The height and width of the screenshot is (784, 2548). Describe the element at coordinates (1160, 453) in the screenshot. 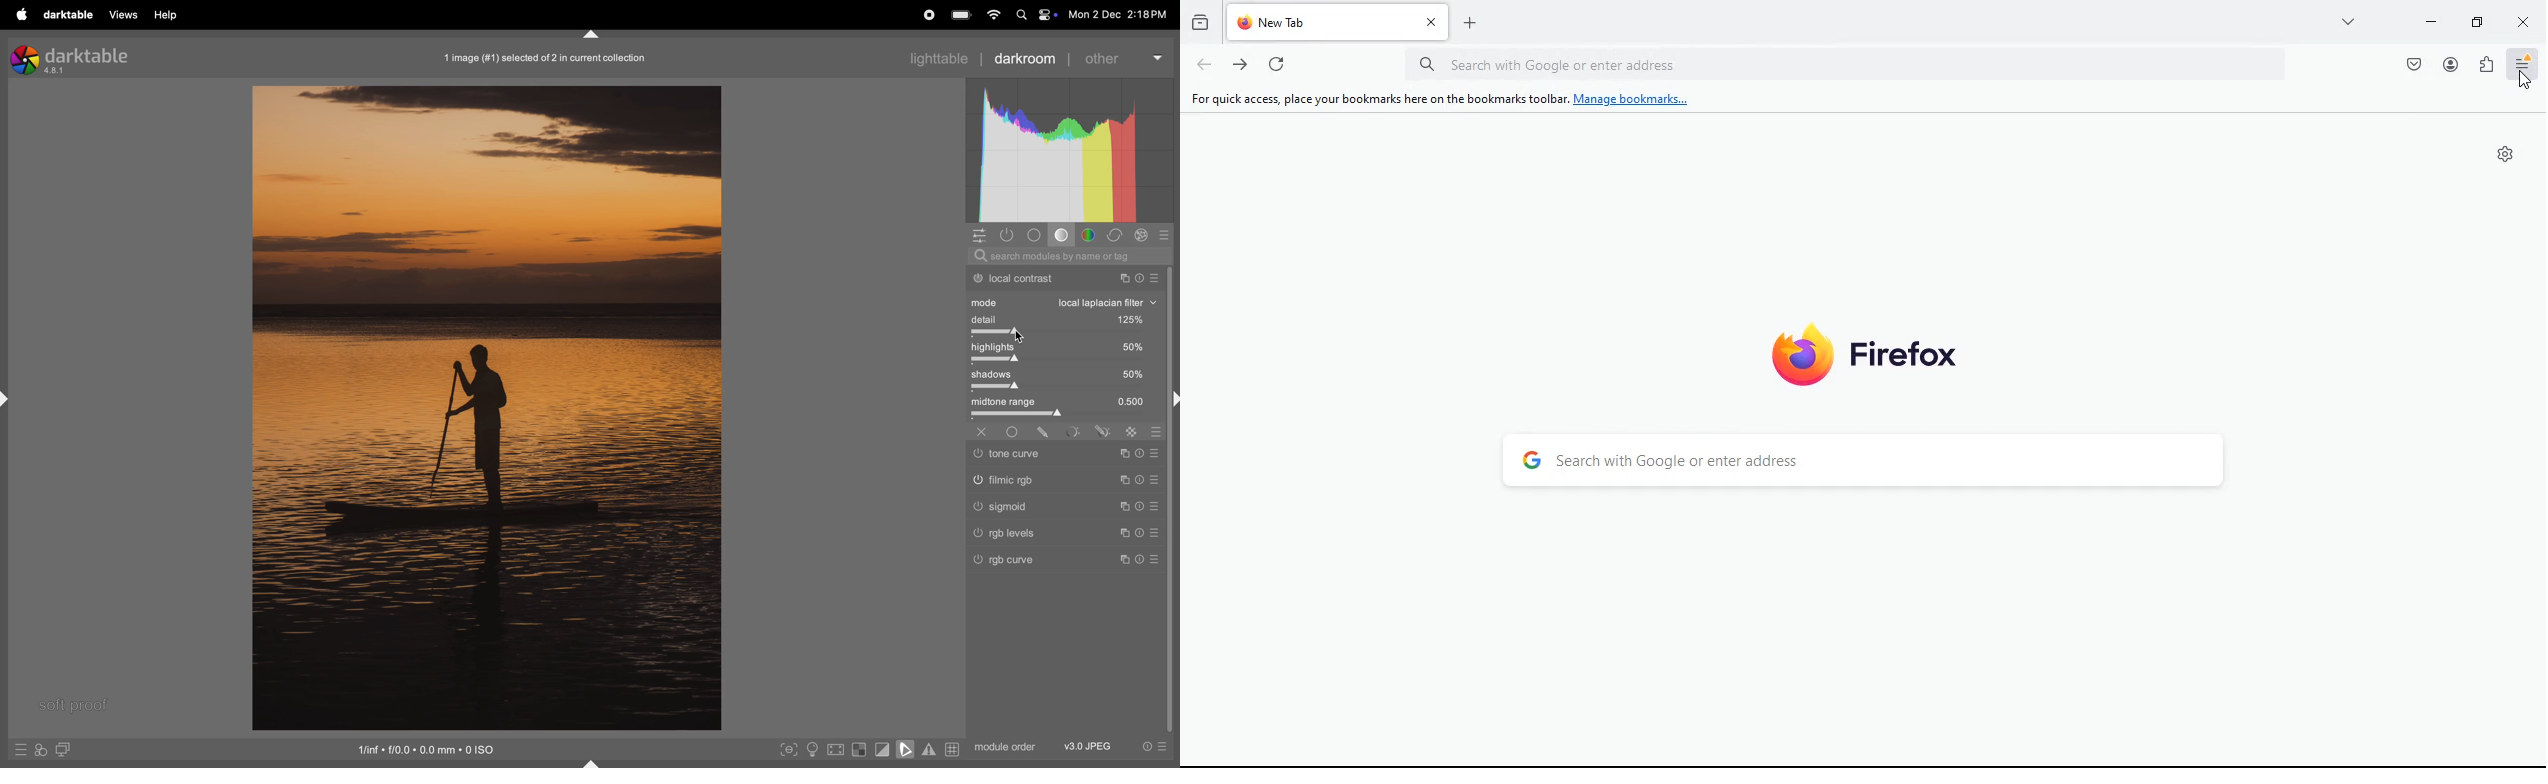

I see `sign ` at that location.